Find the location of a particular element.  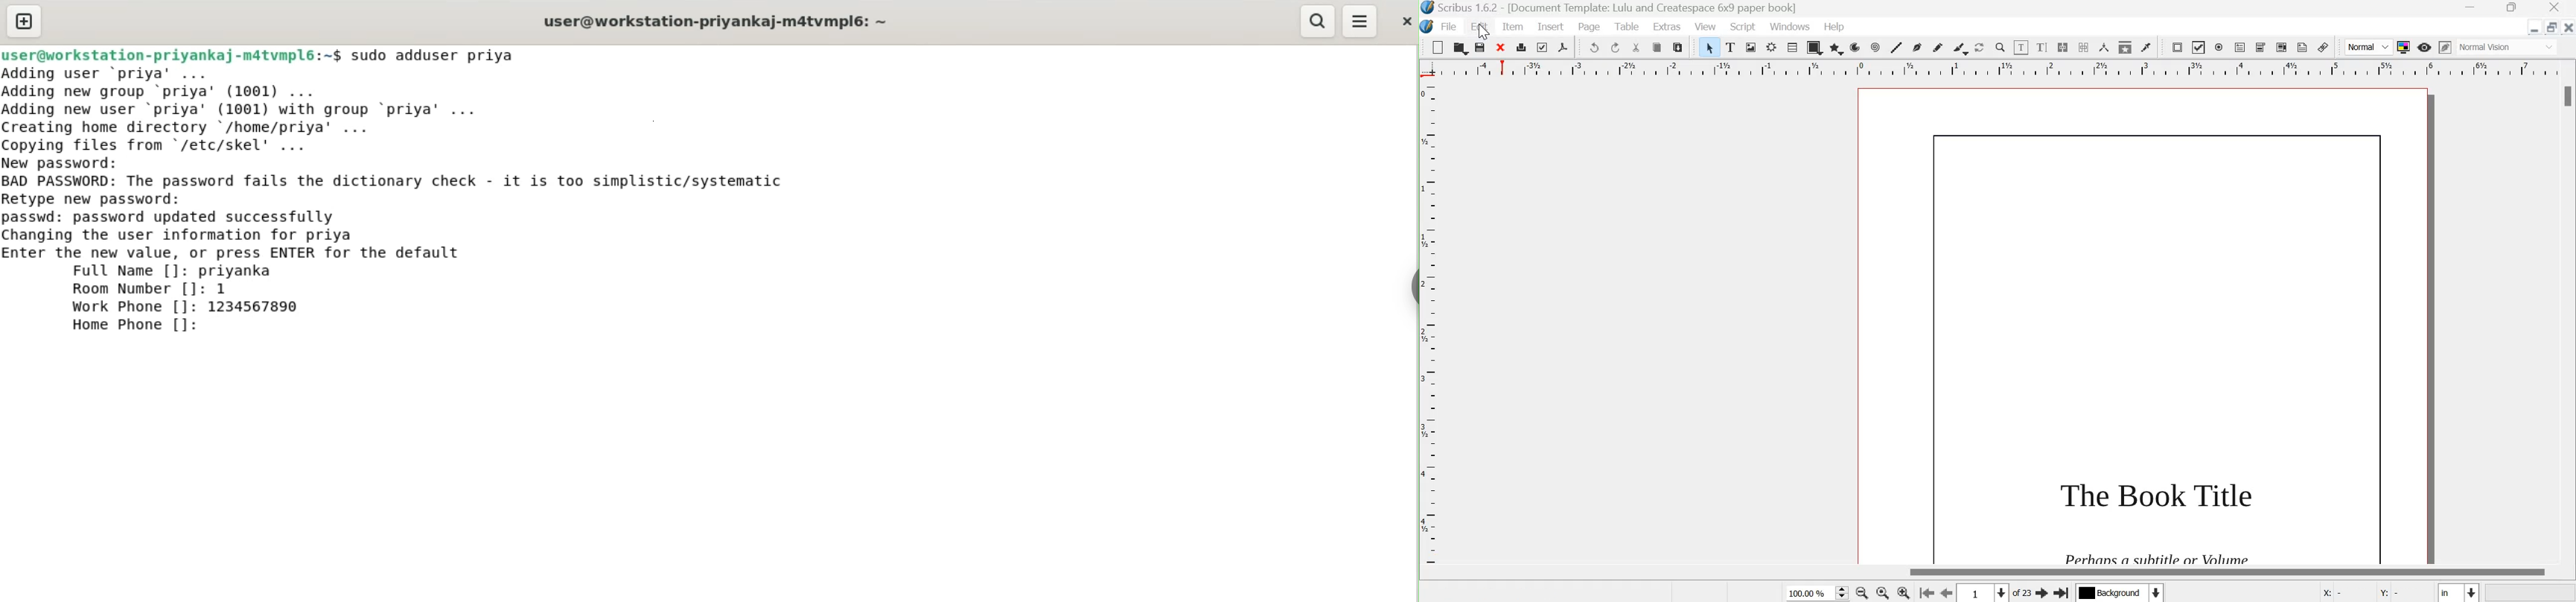

Insert is located at coordinates (1551, 27).